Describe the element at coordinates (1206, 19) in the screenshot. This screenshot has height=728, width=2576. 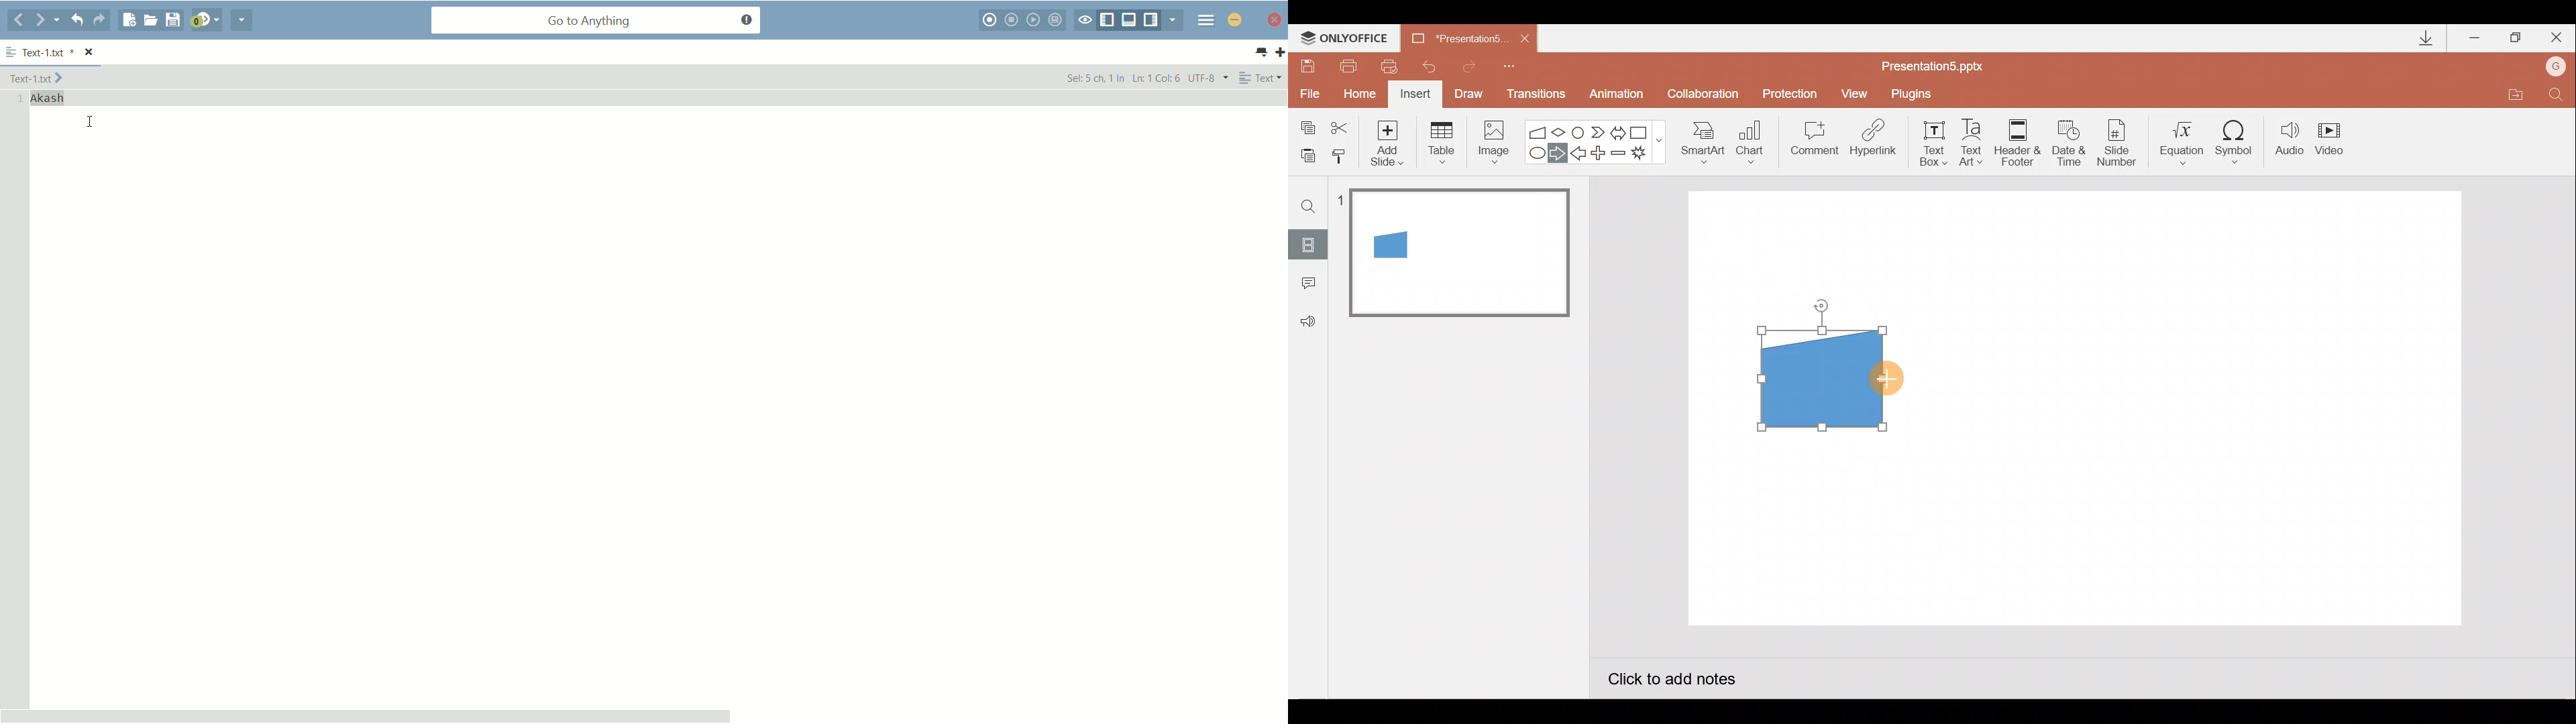
I see `menu` at that location.